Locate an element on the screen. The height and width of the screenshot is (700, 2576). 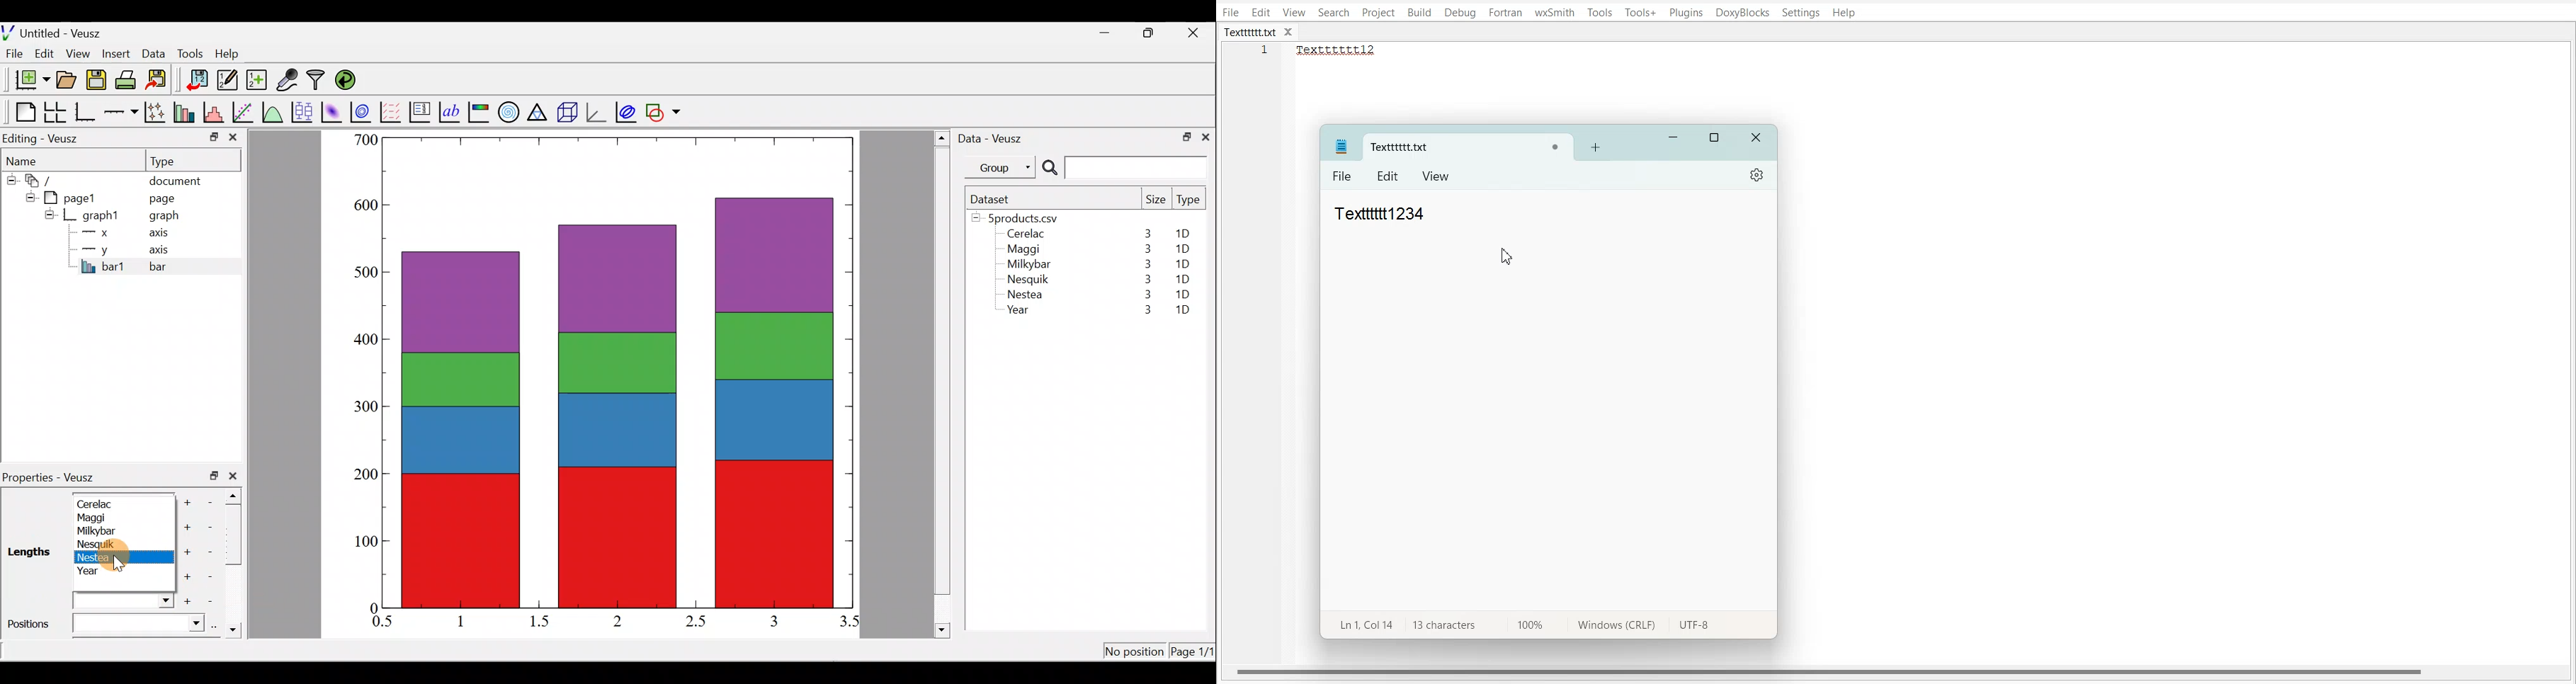
Logo is located at coordinates (1341, 146).